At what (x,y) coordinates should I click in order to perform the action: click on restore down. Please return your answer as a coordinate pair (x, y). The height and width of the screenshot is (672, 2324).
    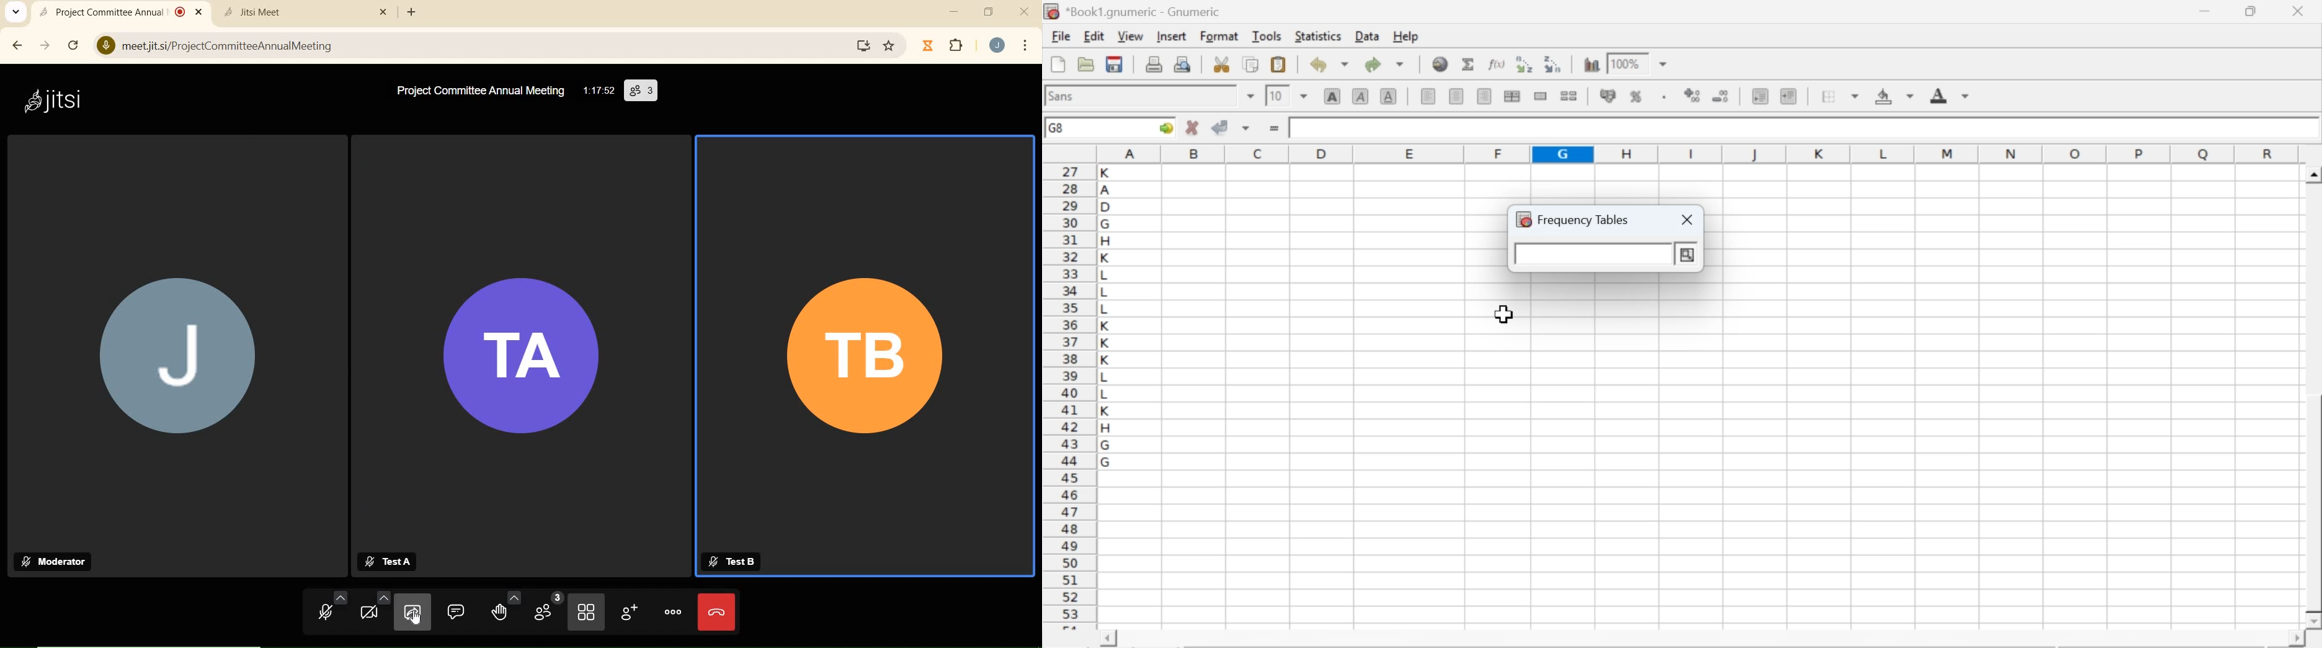
    Looking at the image, I should click on (2252, 12).